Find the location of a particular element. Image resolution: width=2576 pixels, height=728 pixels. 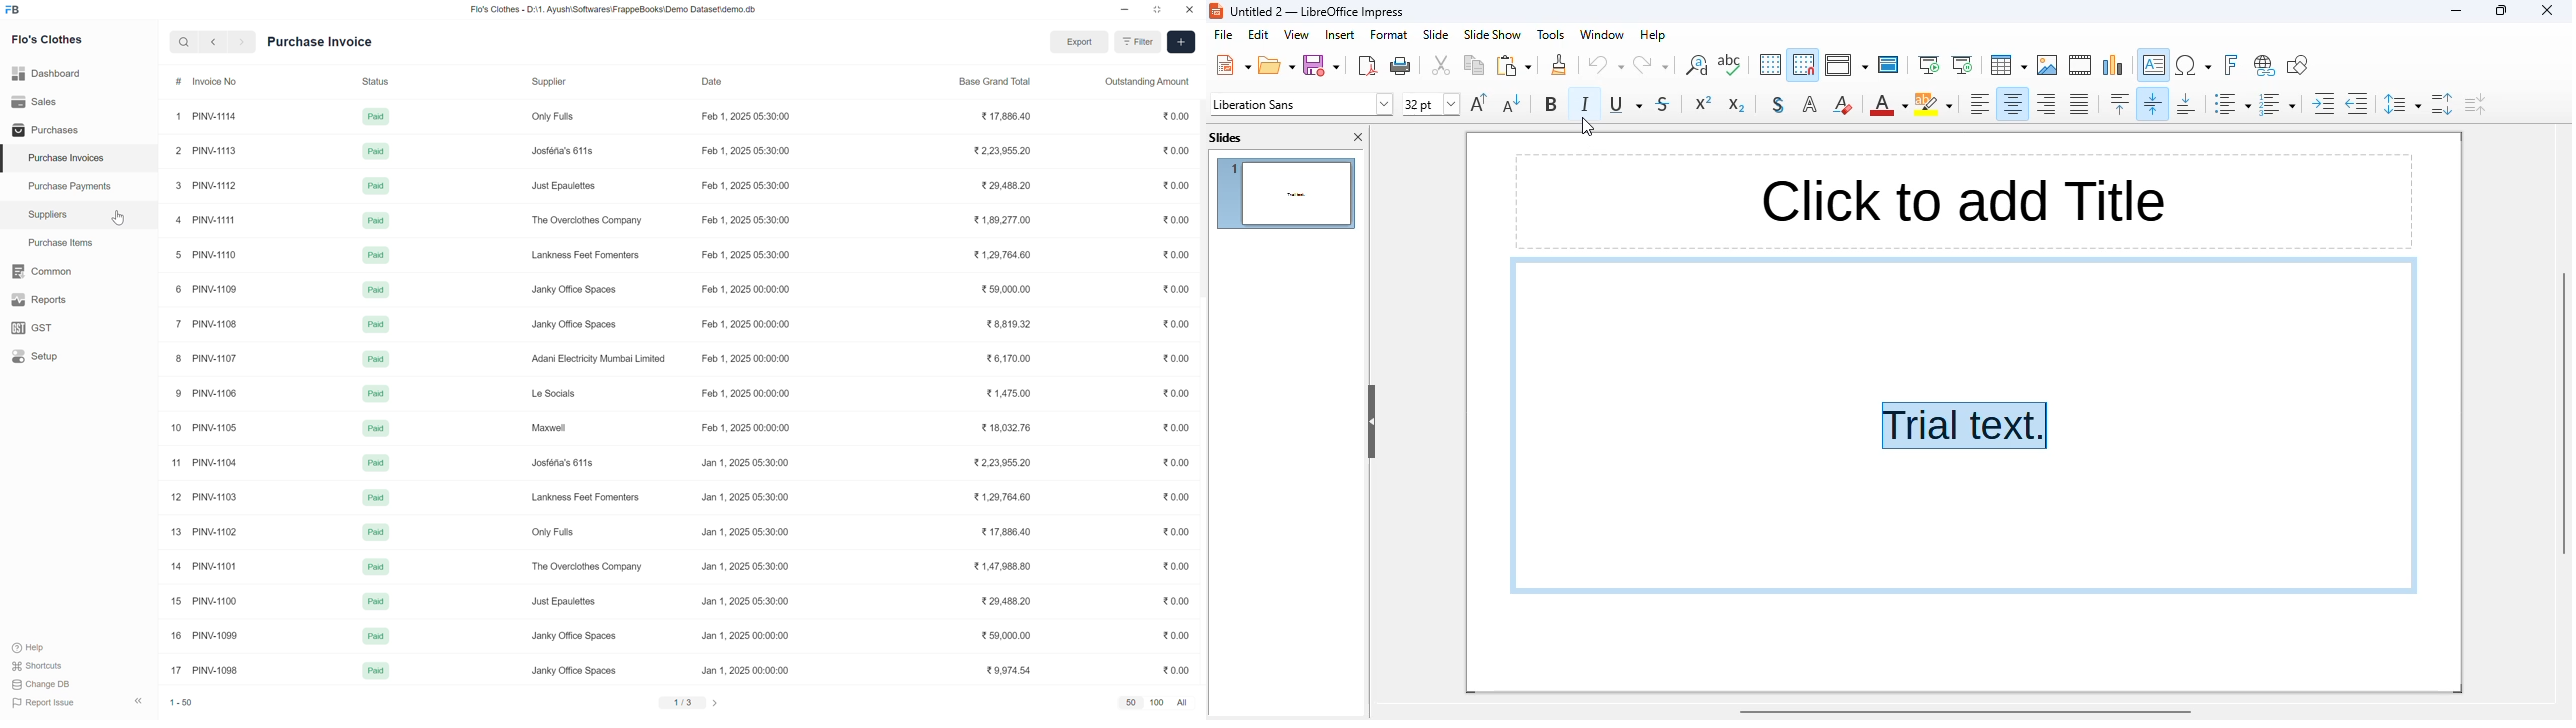

paid is located at coordinates (376, 498).